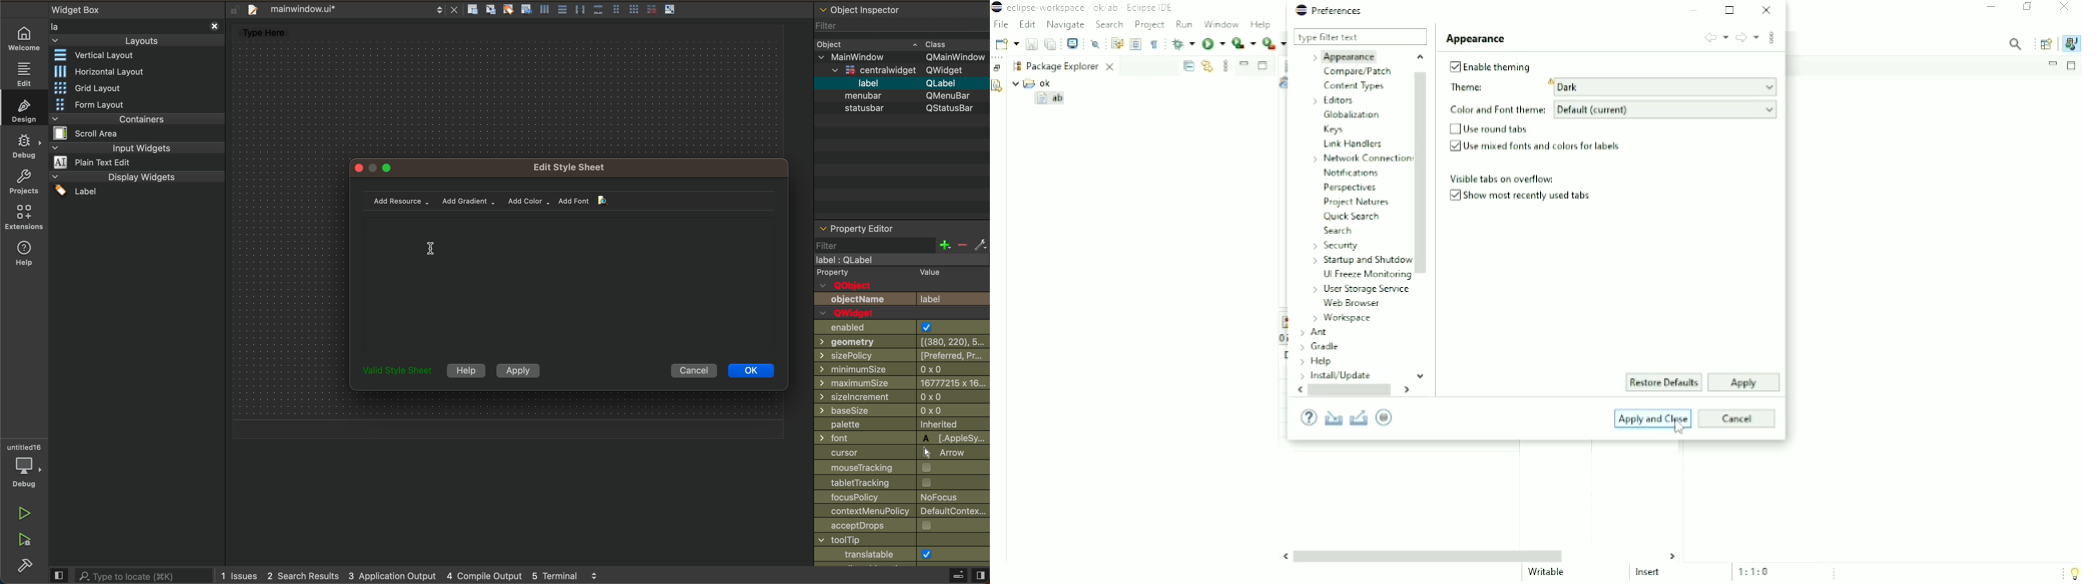  What do you see at coordinates (2046, 44) in the screenshot?
I see `Open Perspective` at bounding box center [2046, 44].